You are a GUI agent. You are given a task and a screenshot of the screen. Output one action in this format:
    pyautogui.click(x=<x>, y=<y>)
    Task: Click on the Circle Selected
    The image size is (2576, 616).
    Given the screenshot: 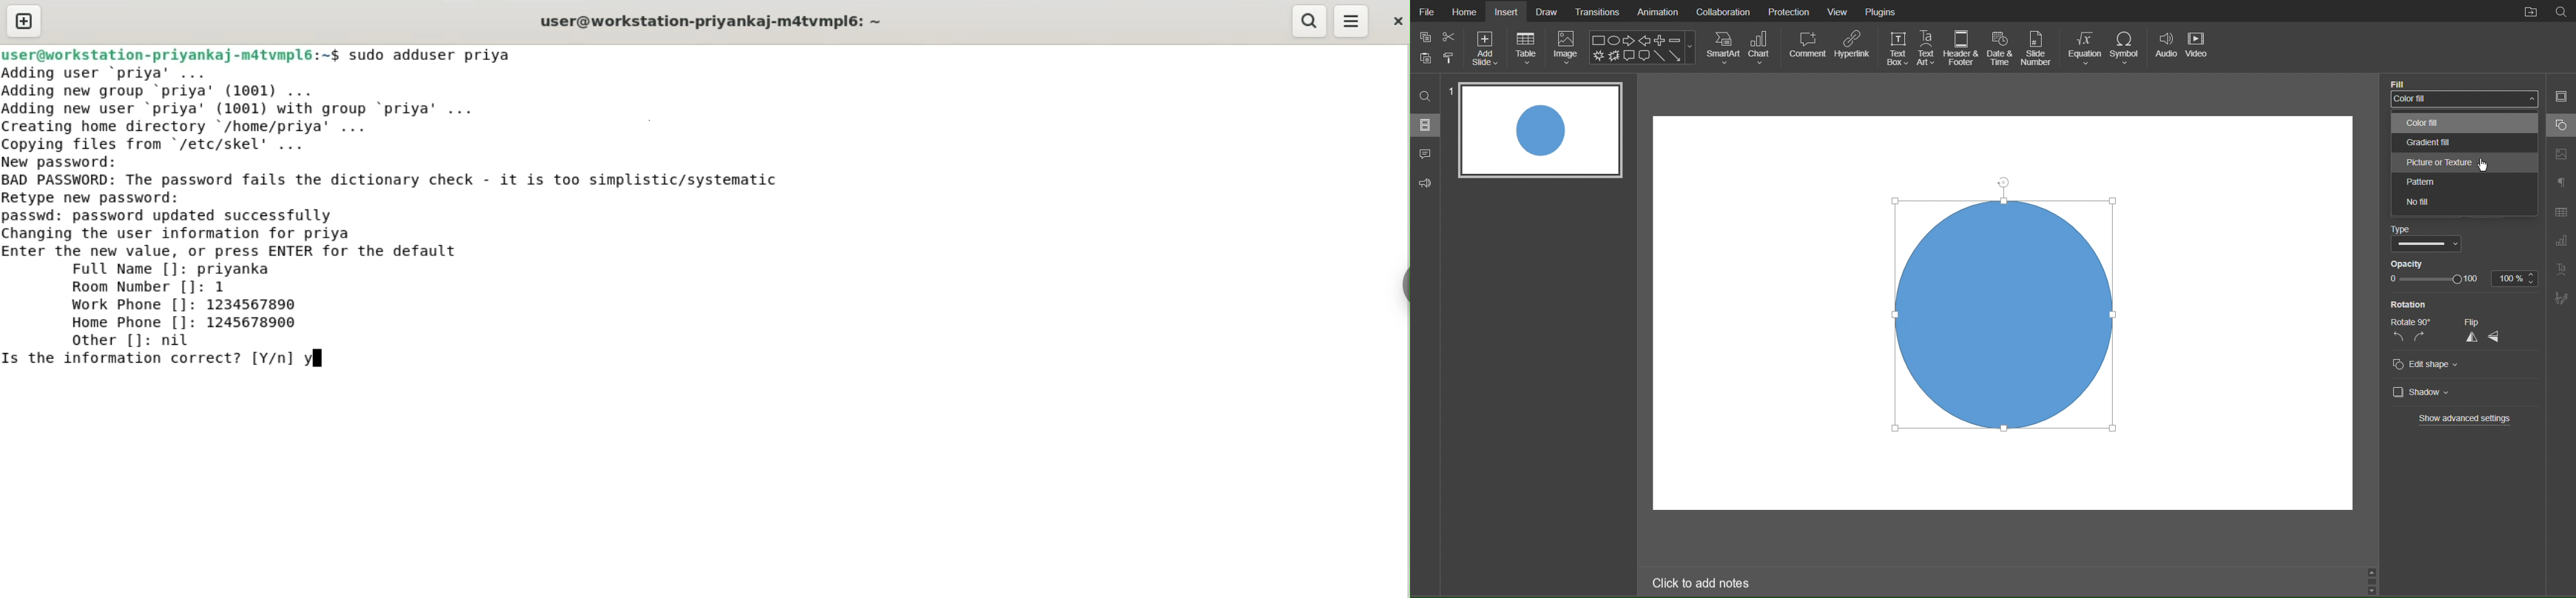 What is the action you would take?
    pyautogui.click(x=1998, y=316)
    